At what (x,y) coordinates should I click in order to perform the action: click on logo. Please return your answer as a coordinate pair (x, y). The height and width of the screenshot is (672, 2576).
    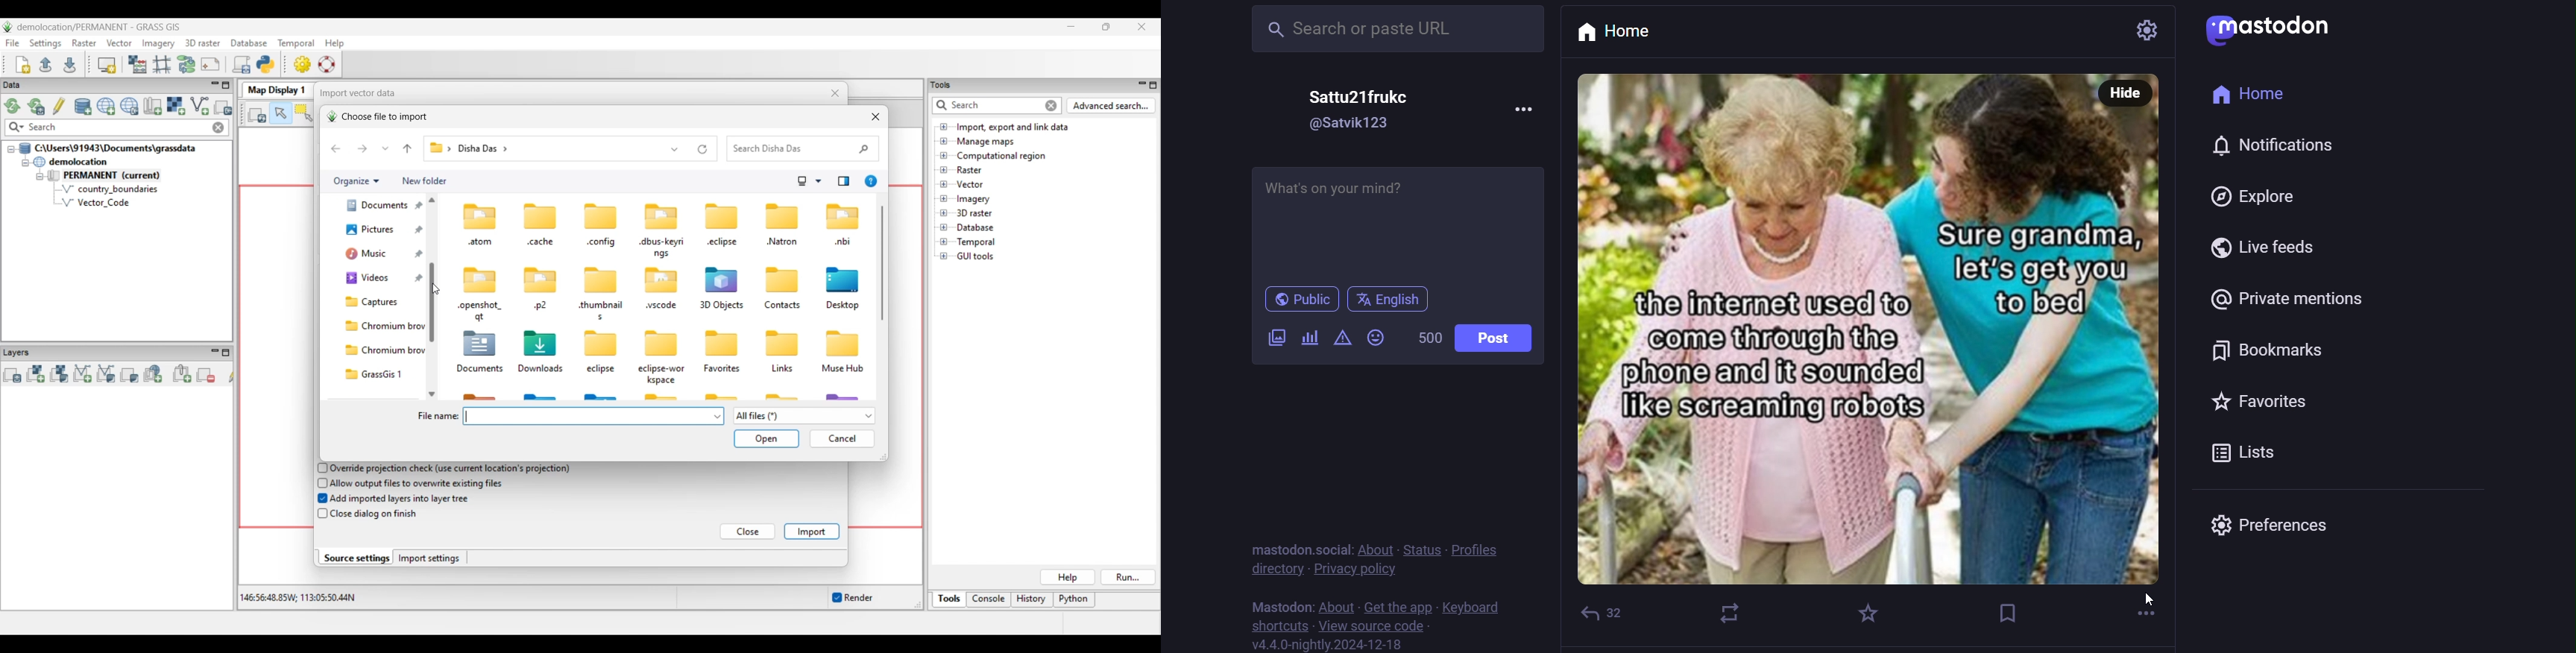
    Looking at the image, I should click on (2267, 30).